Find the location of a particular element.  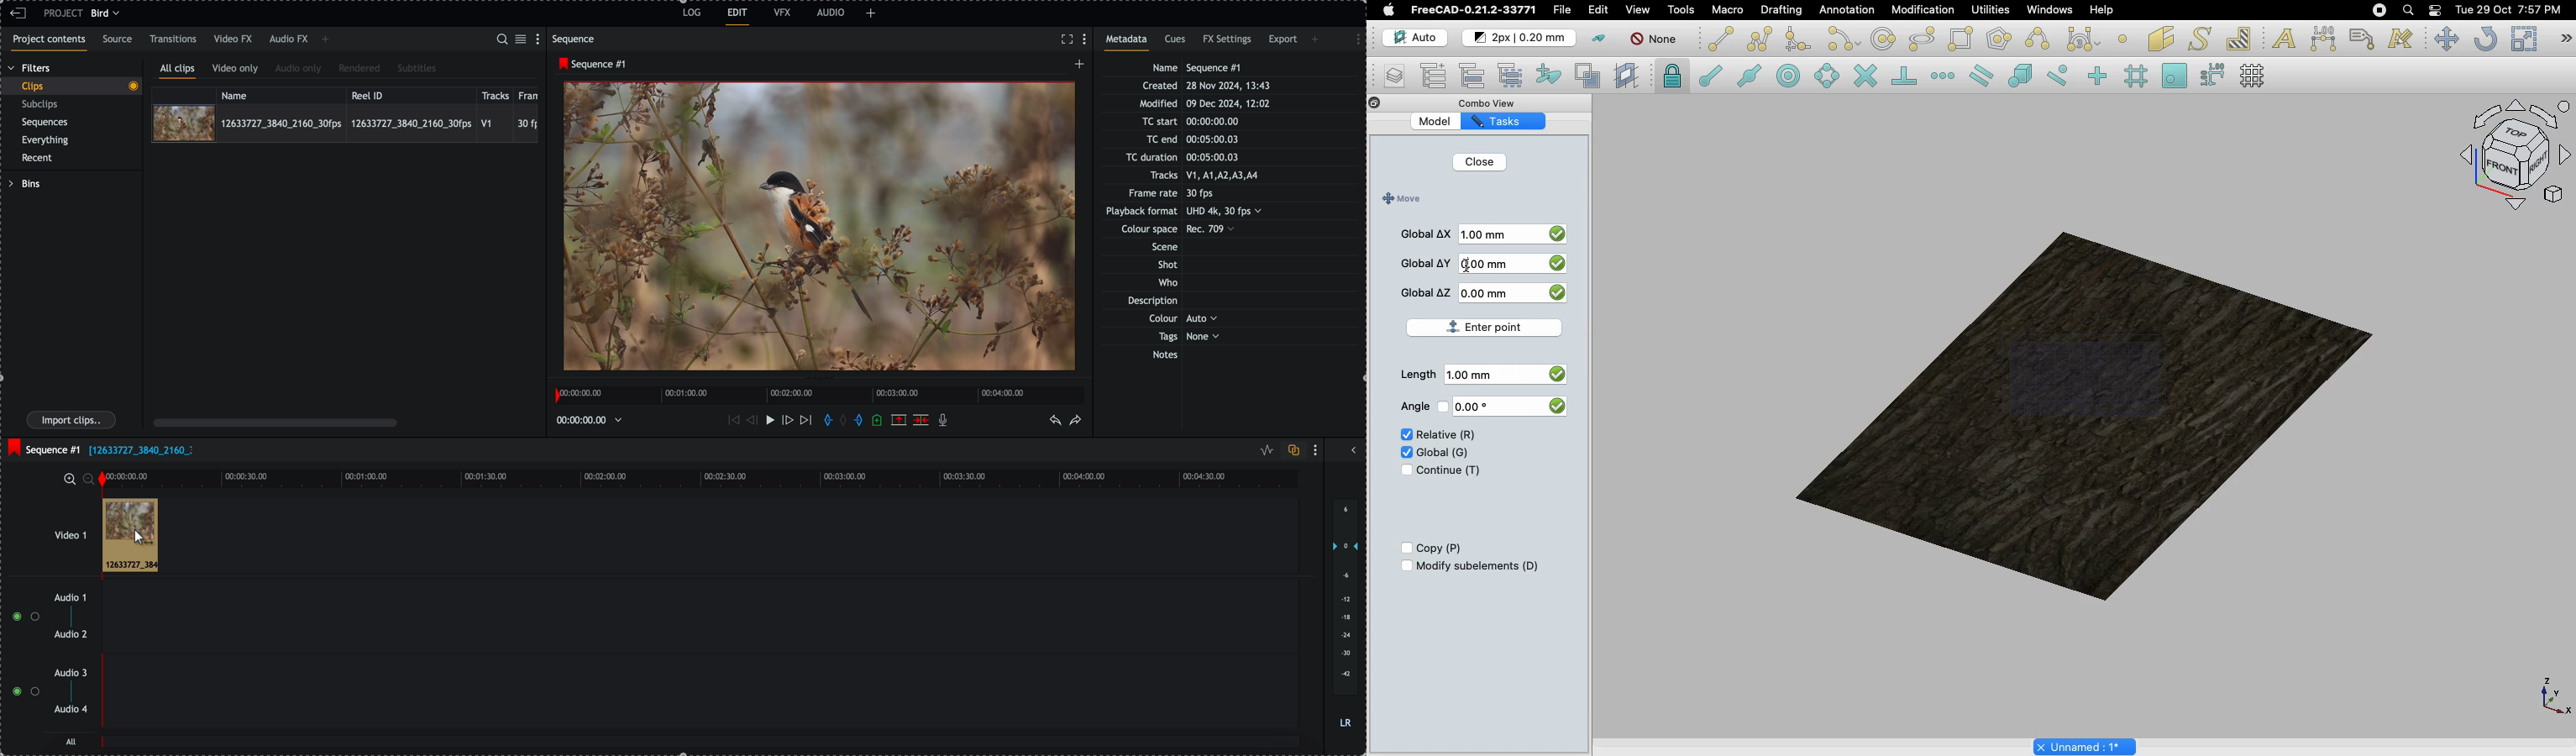

nudge one frame back is located at coordinates (749, 420).